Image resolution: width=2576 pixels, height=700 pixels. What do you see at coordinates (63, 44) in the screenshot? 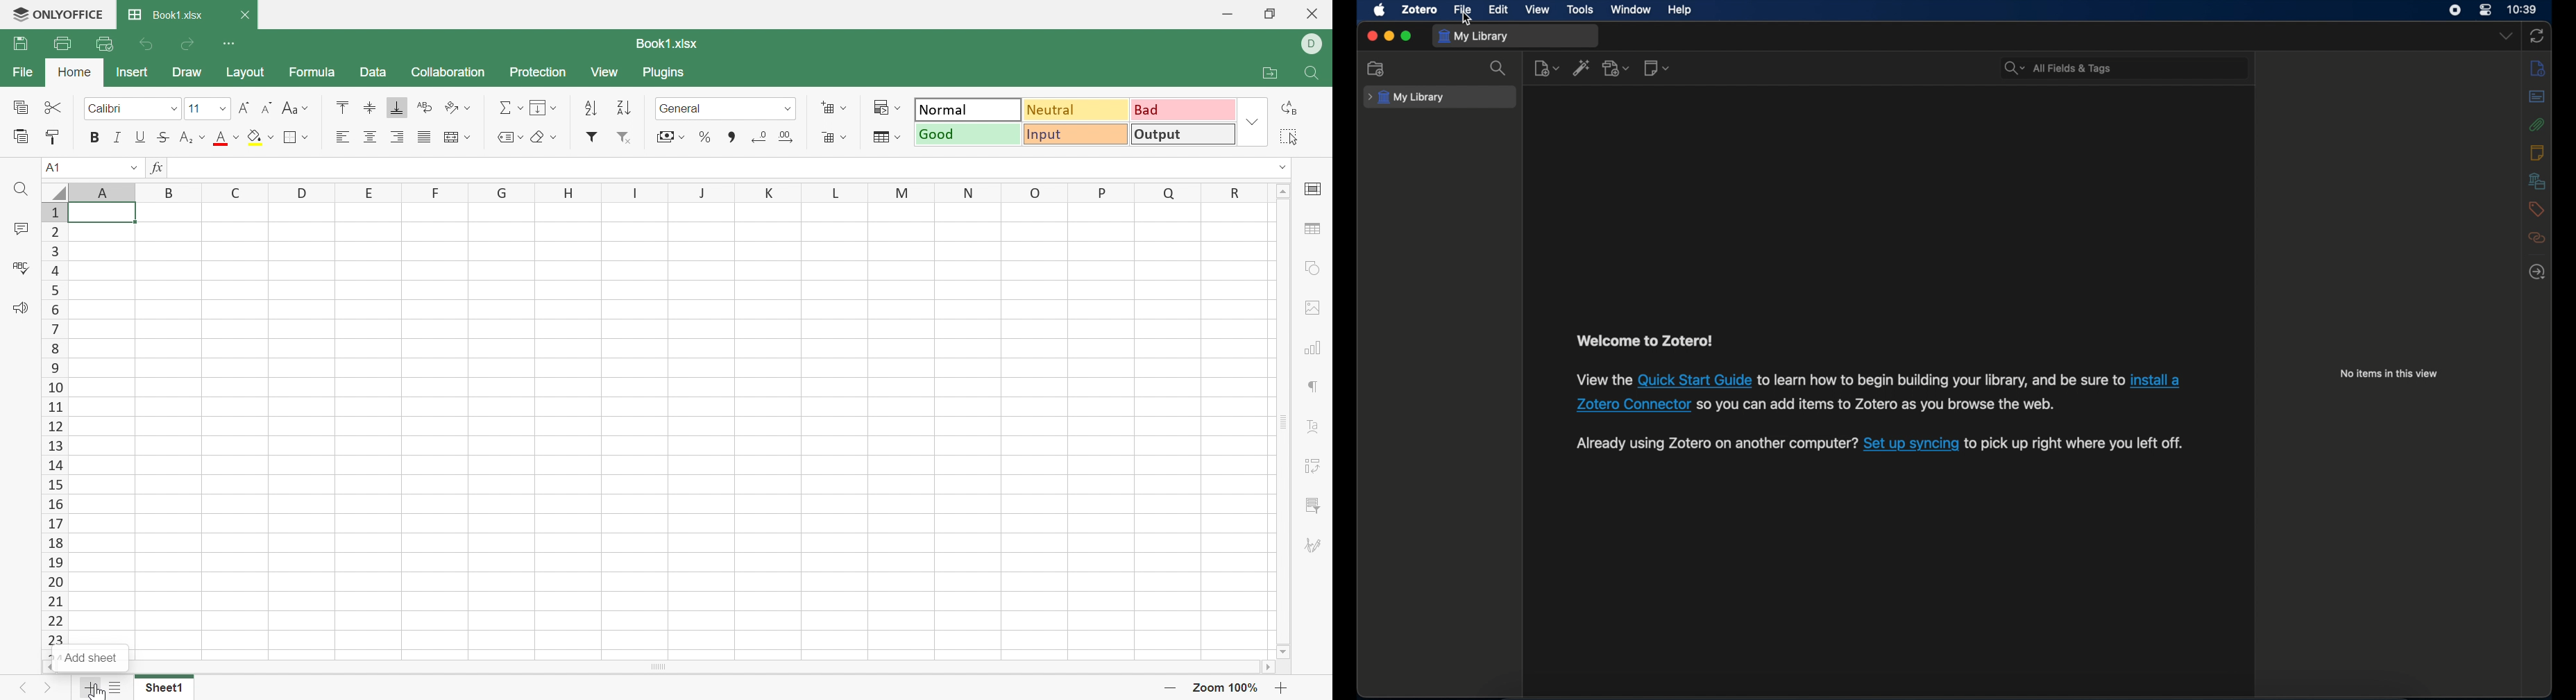
I see `Print` at bounding box center [63, 44].